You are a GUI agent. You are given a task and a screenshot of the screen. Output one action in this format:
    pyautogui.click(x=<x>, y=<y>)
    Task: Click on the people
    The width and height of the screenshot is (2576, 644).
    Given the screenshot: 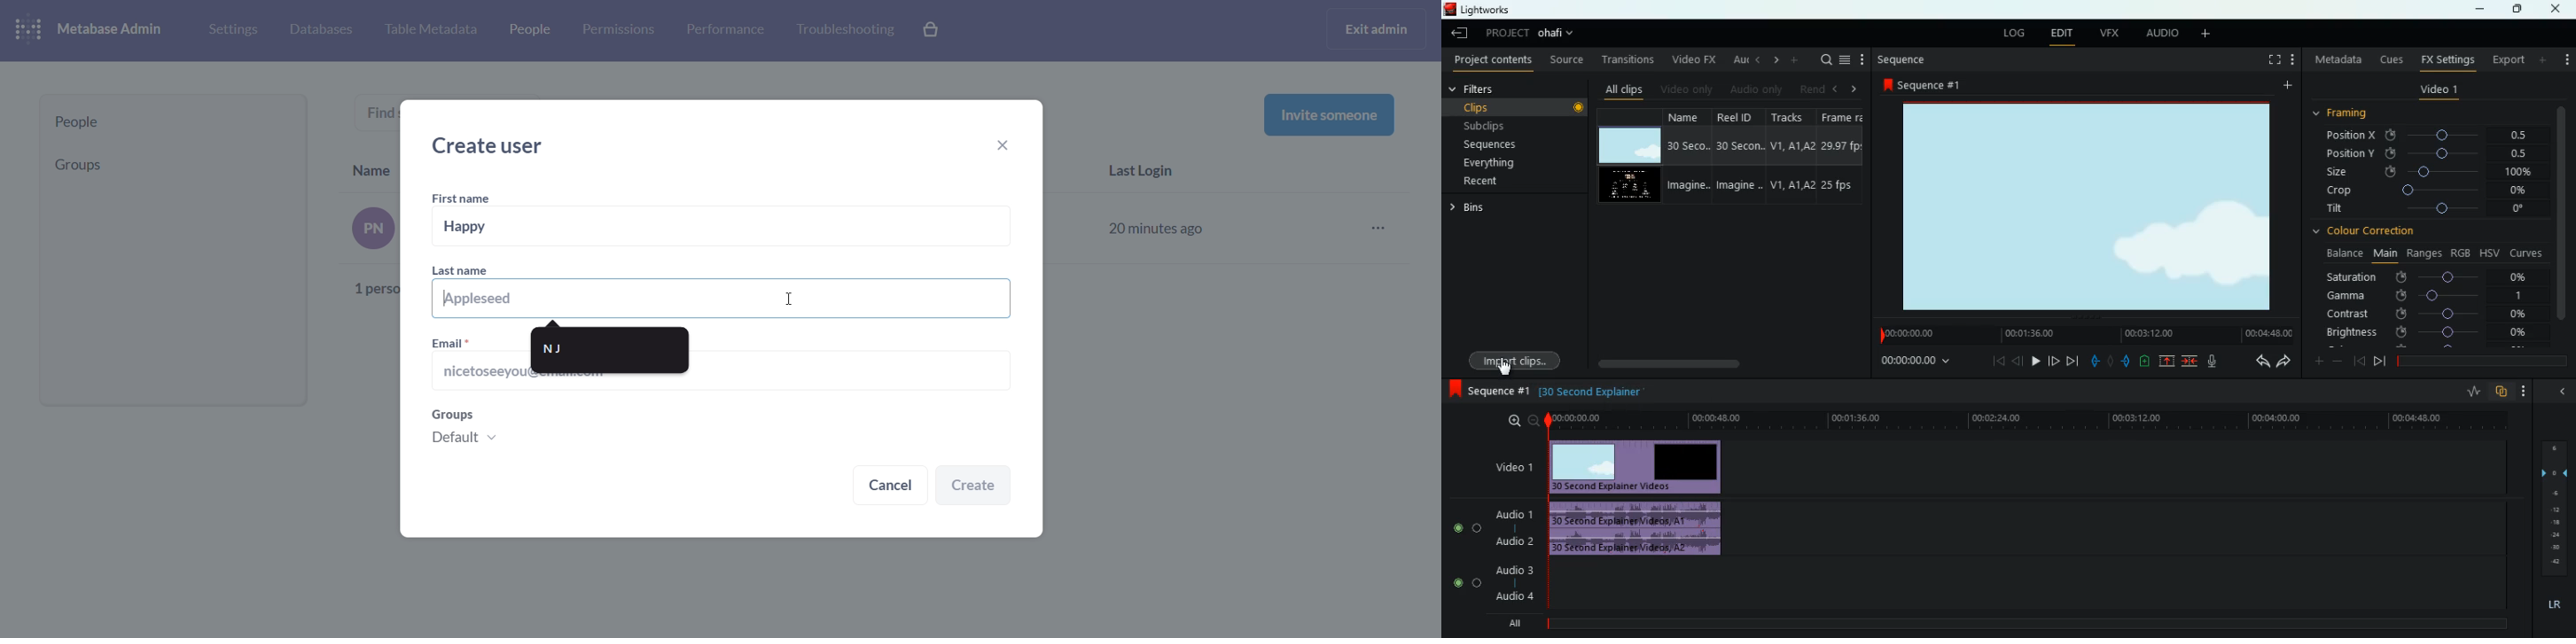 What is the action you would take?
    pyautogui.click(x=528, y=32)
    